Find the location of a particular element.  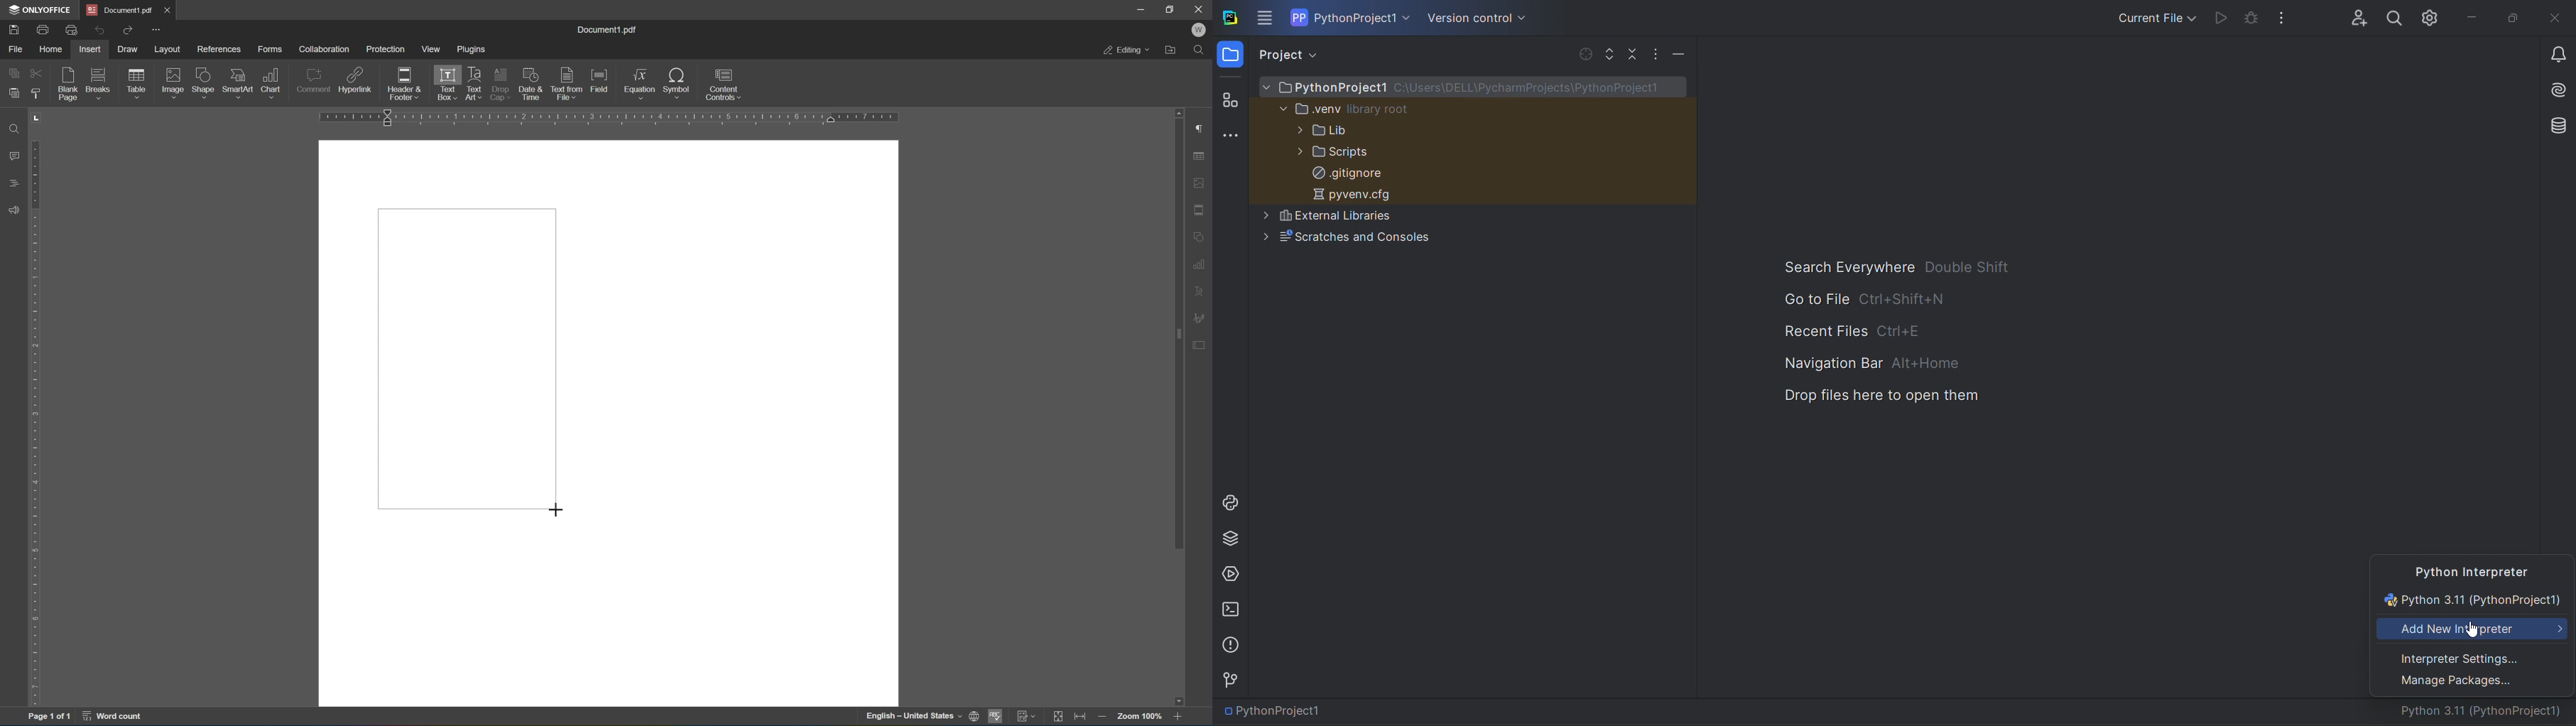

table is located at coordinates (137, 85).